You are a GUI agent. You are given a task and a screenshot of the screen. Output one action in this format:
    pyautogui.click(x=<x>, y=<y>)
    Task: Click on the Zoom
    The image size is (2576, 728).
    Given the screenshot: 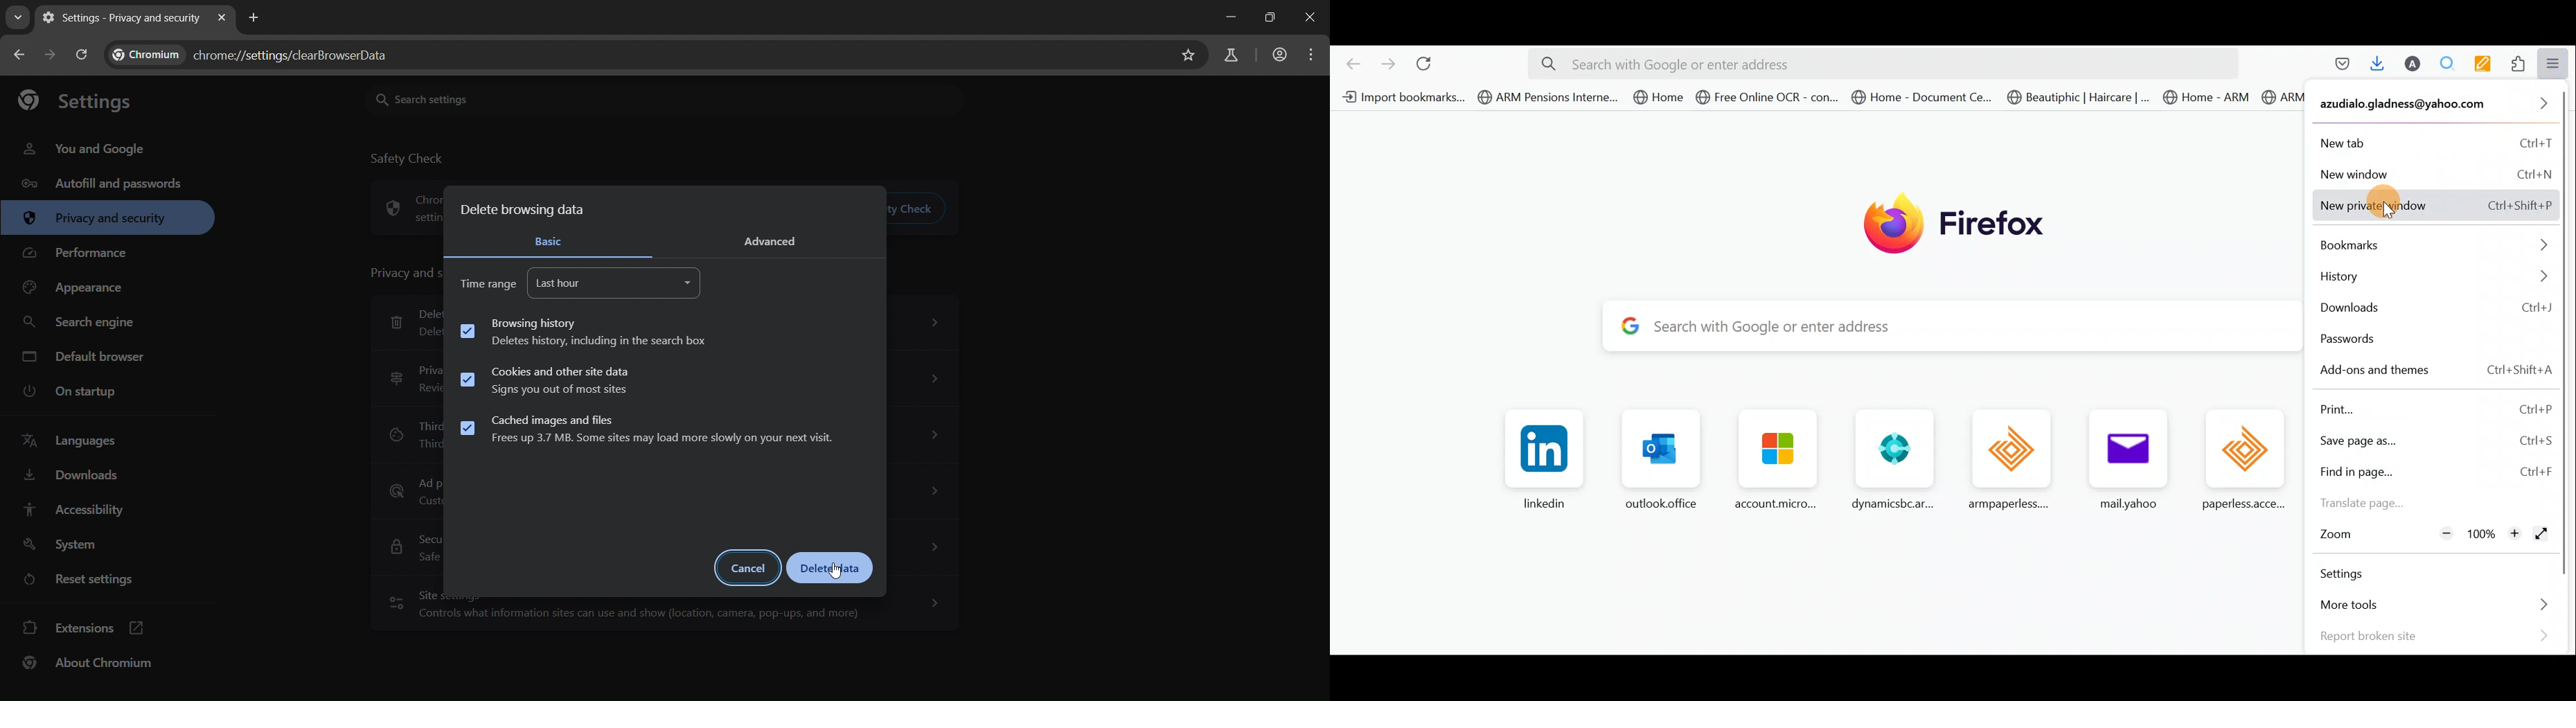 What is the action you would take?
    pyautogui.click(x=2337, y=535)
    